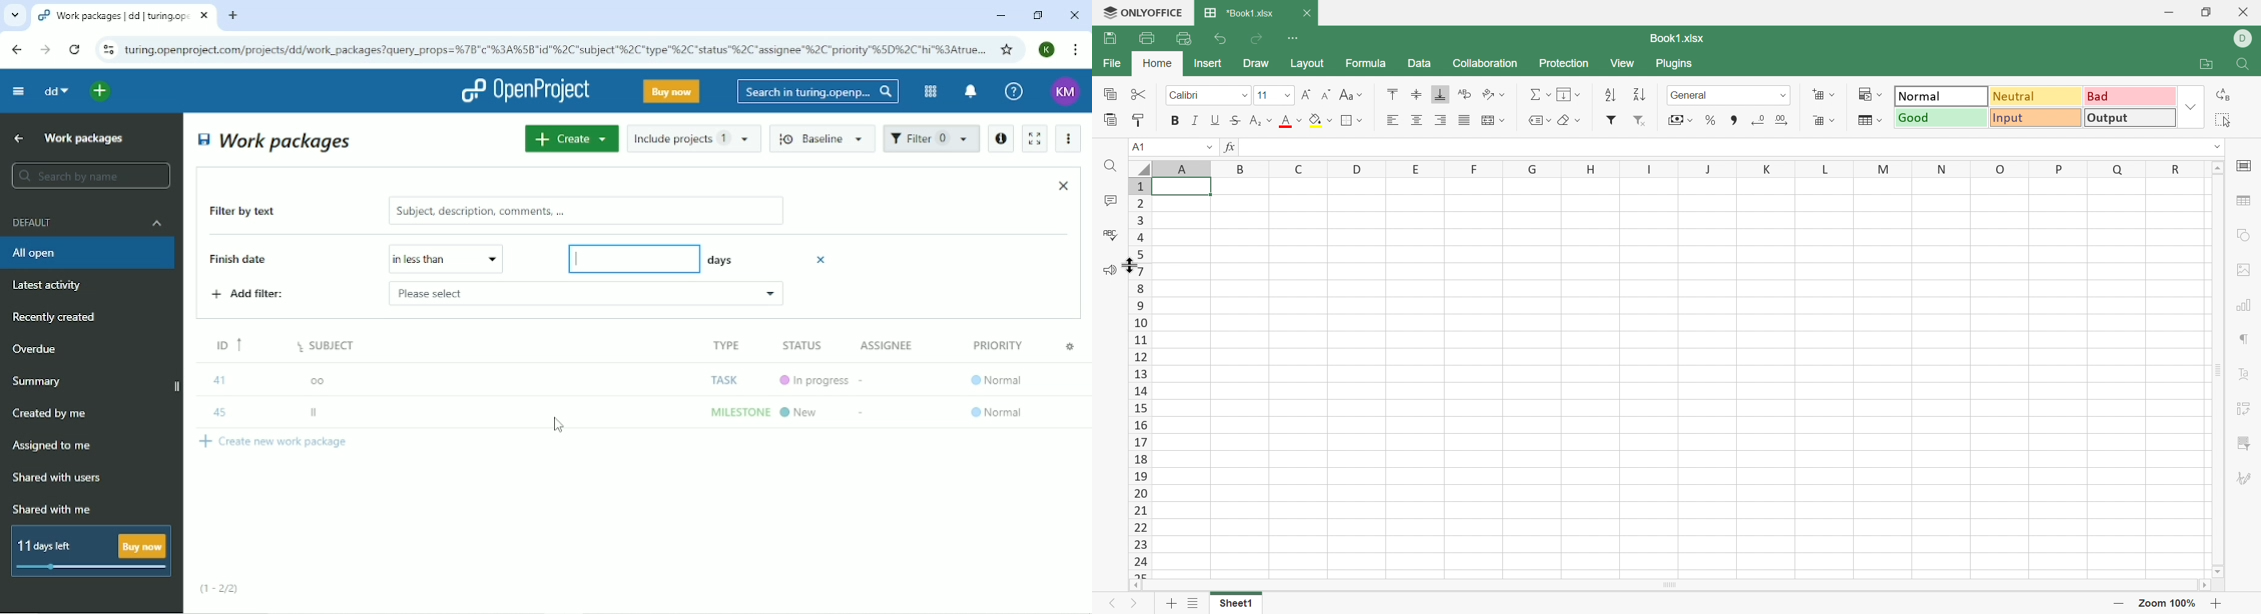 The height and width of the screenshot is (616, 2268). Describe the element at coordinates (1624, 60) in the screenshot. I see `View` at that location.